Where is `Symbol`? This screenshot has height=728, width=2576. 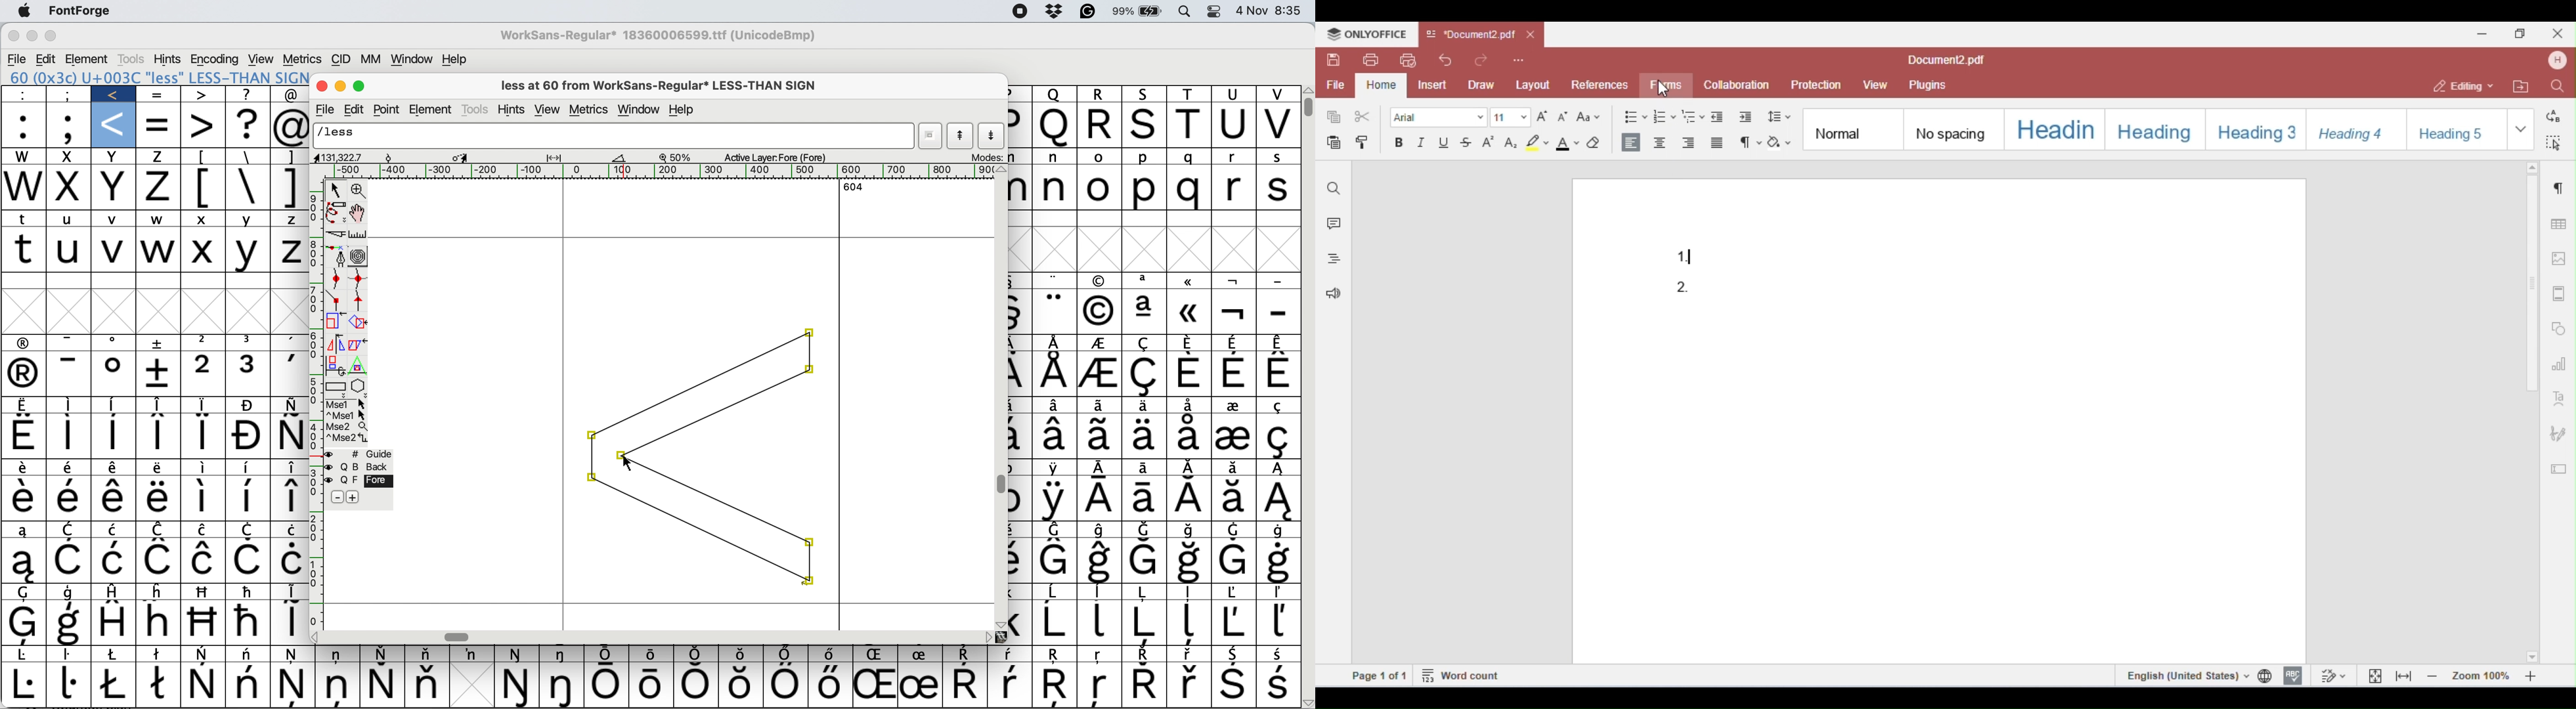
Symbol is located at coordinates (1102, 531).